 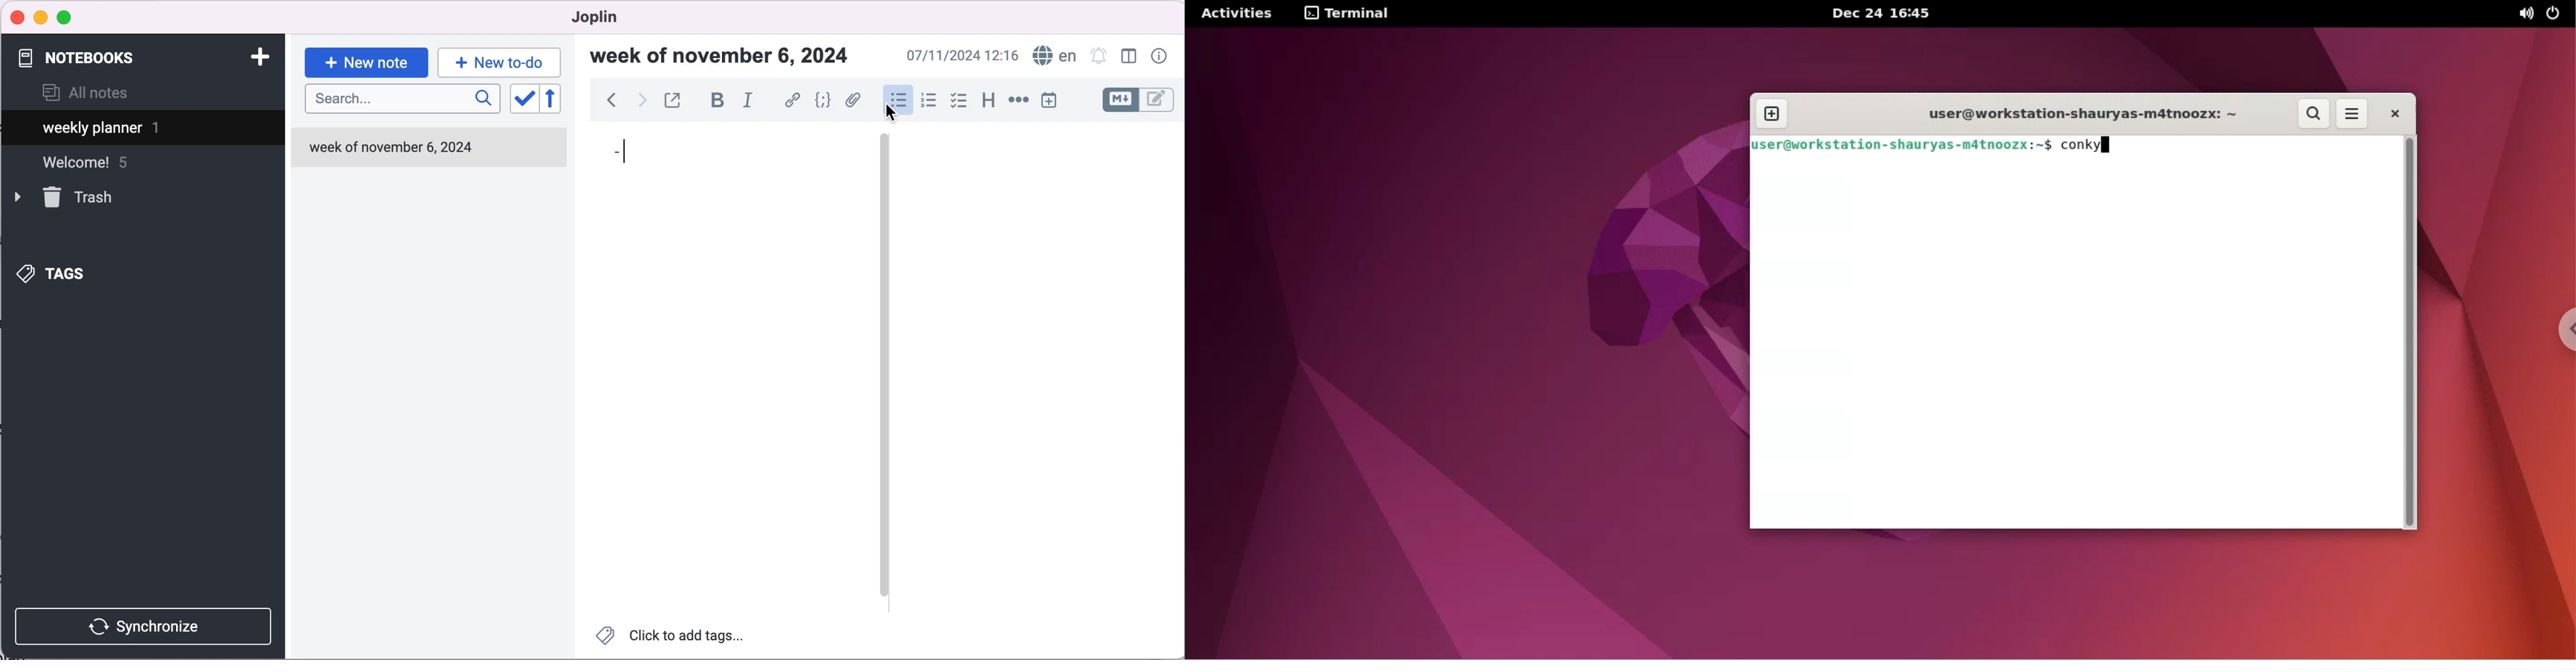 I want to click on bold, so click(x=717, y=101).